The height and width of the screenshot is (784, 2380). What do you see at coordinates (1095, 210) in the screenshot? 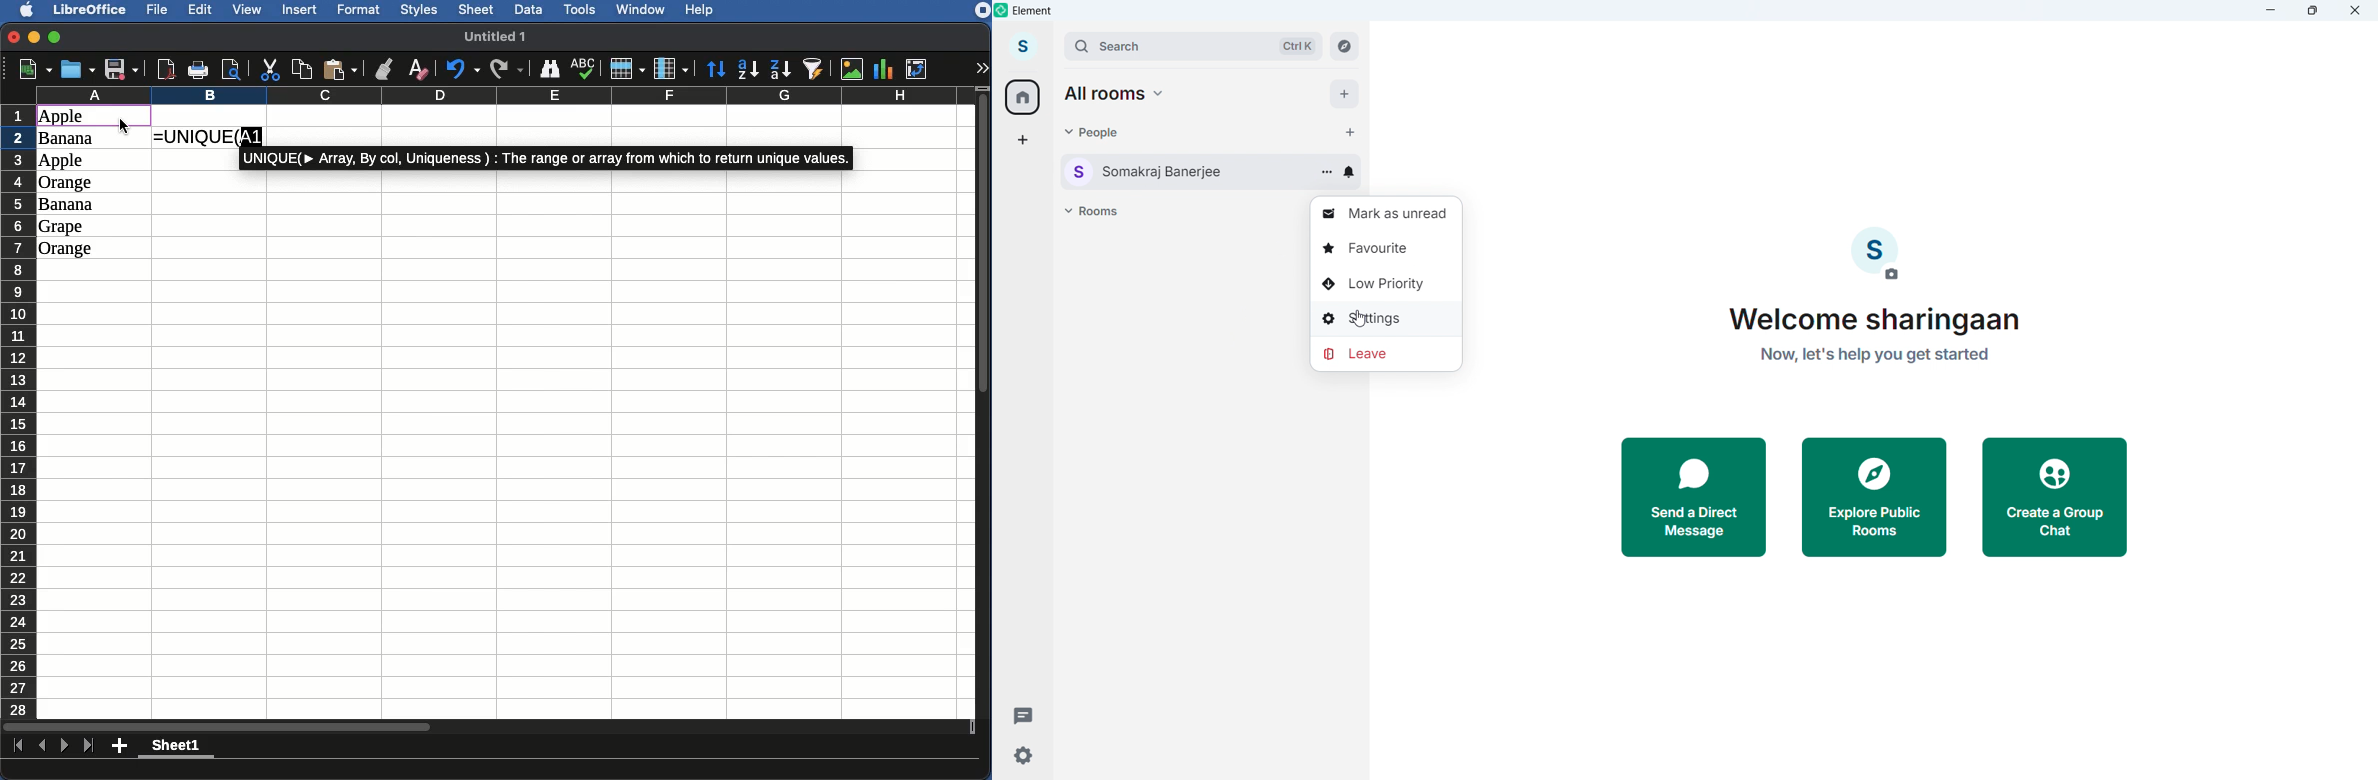
I see `Rooms ` at bounding box center [1095, 210].